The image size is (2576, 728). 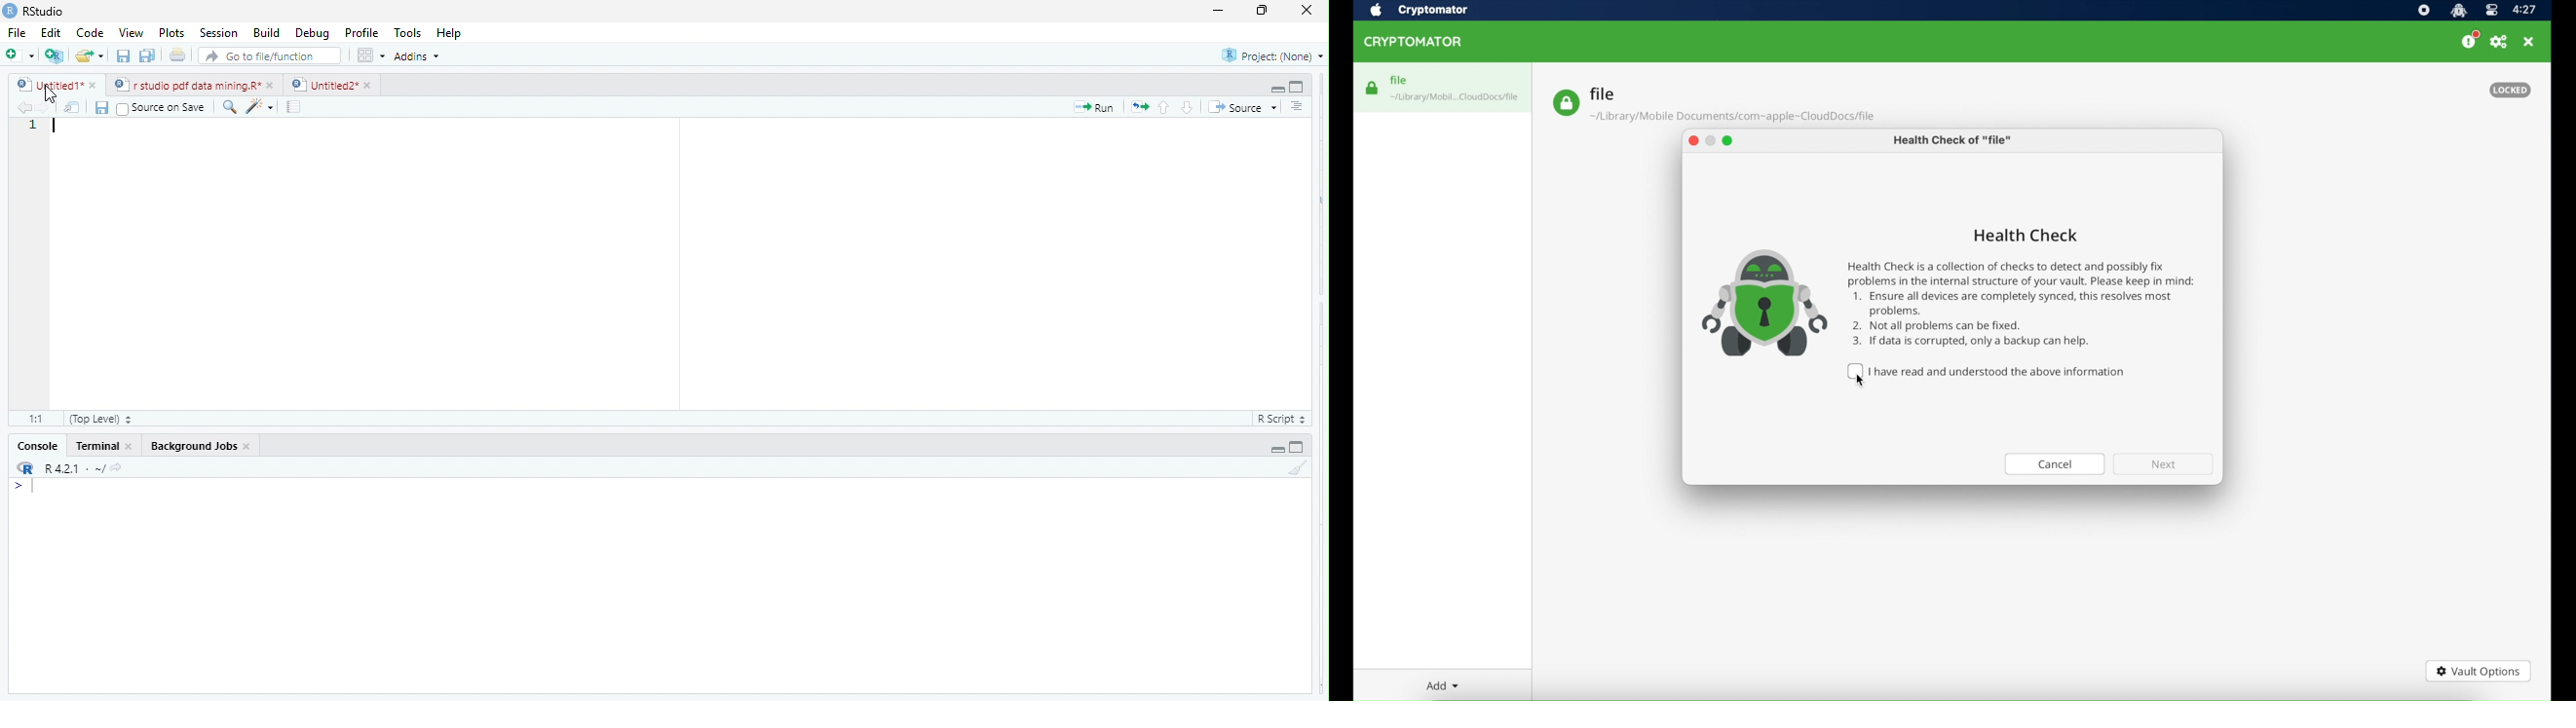 What do you see at coordinates (1376, 10) in the screenshot?
I see `apple icon` at bounding box center [1376, 10].